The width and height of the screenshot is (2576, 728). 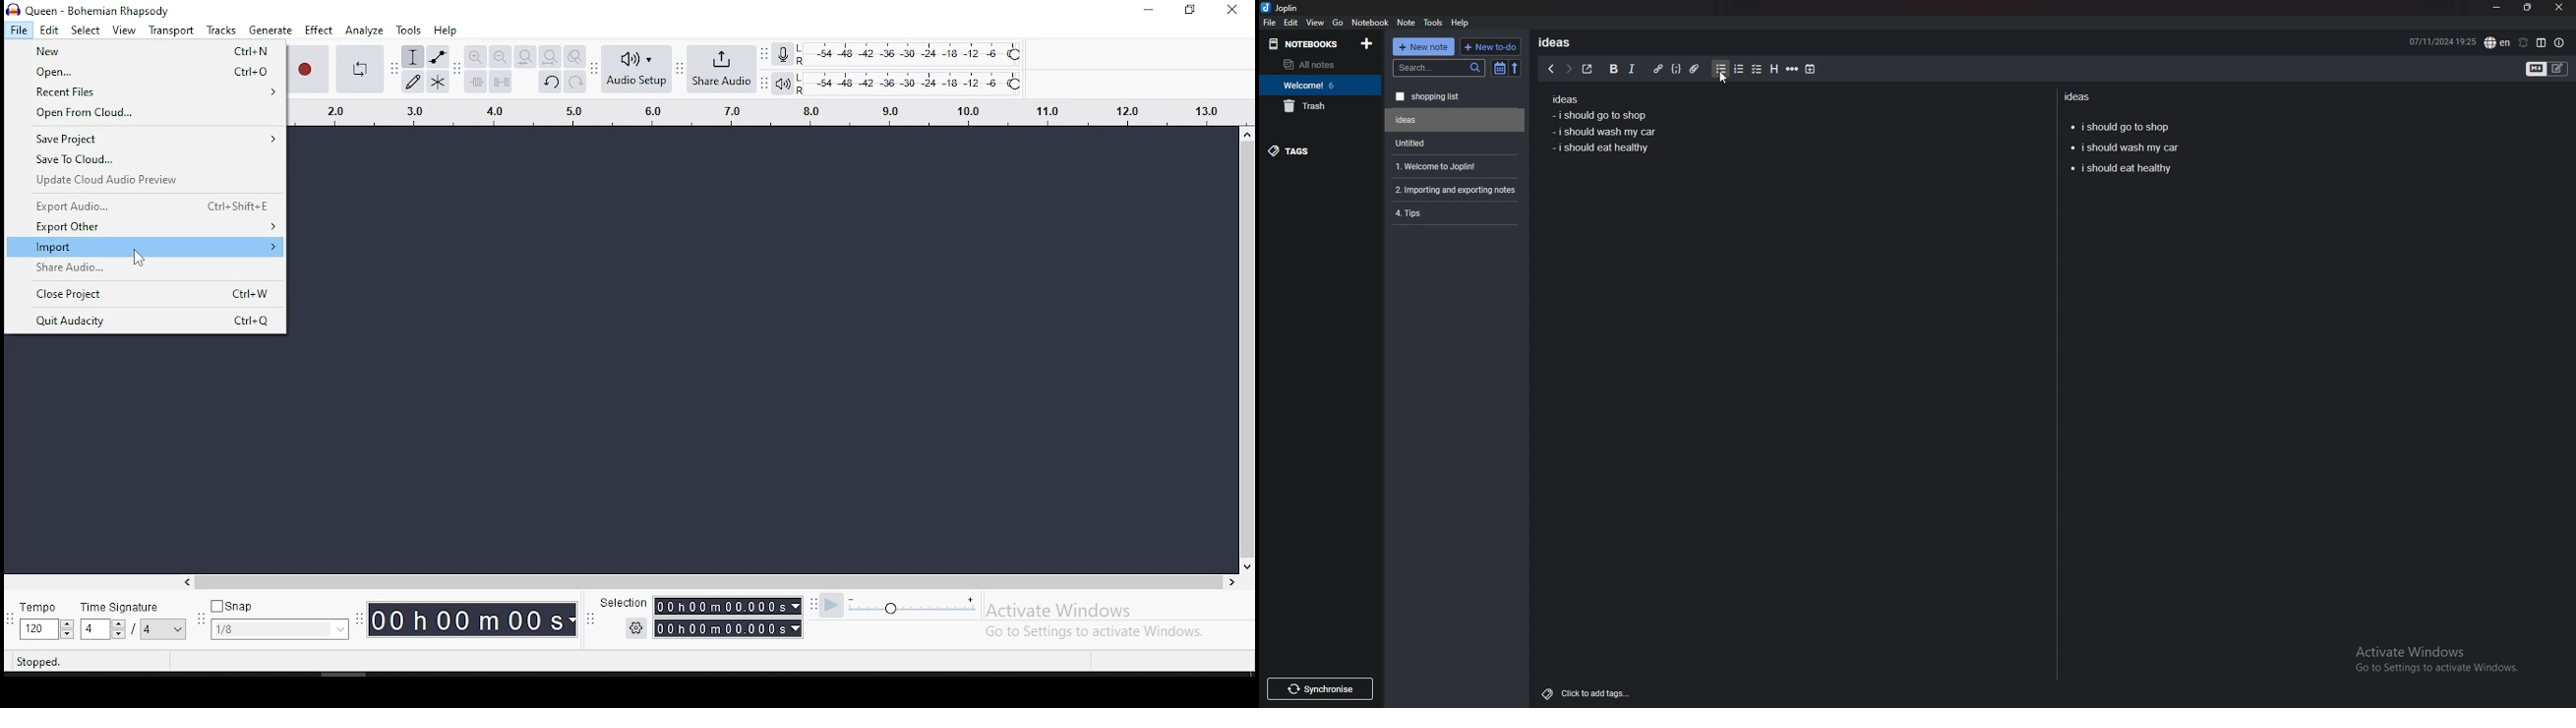 I want to click on minimize, so click(x=2497, y=8).